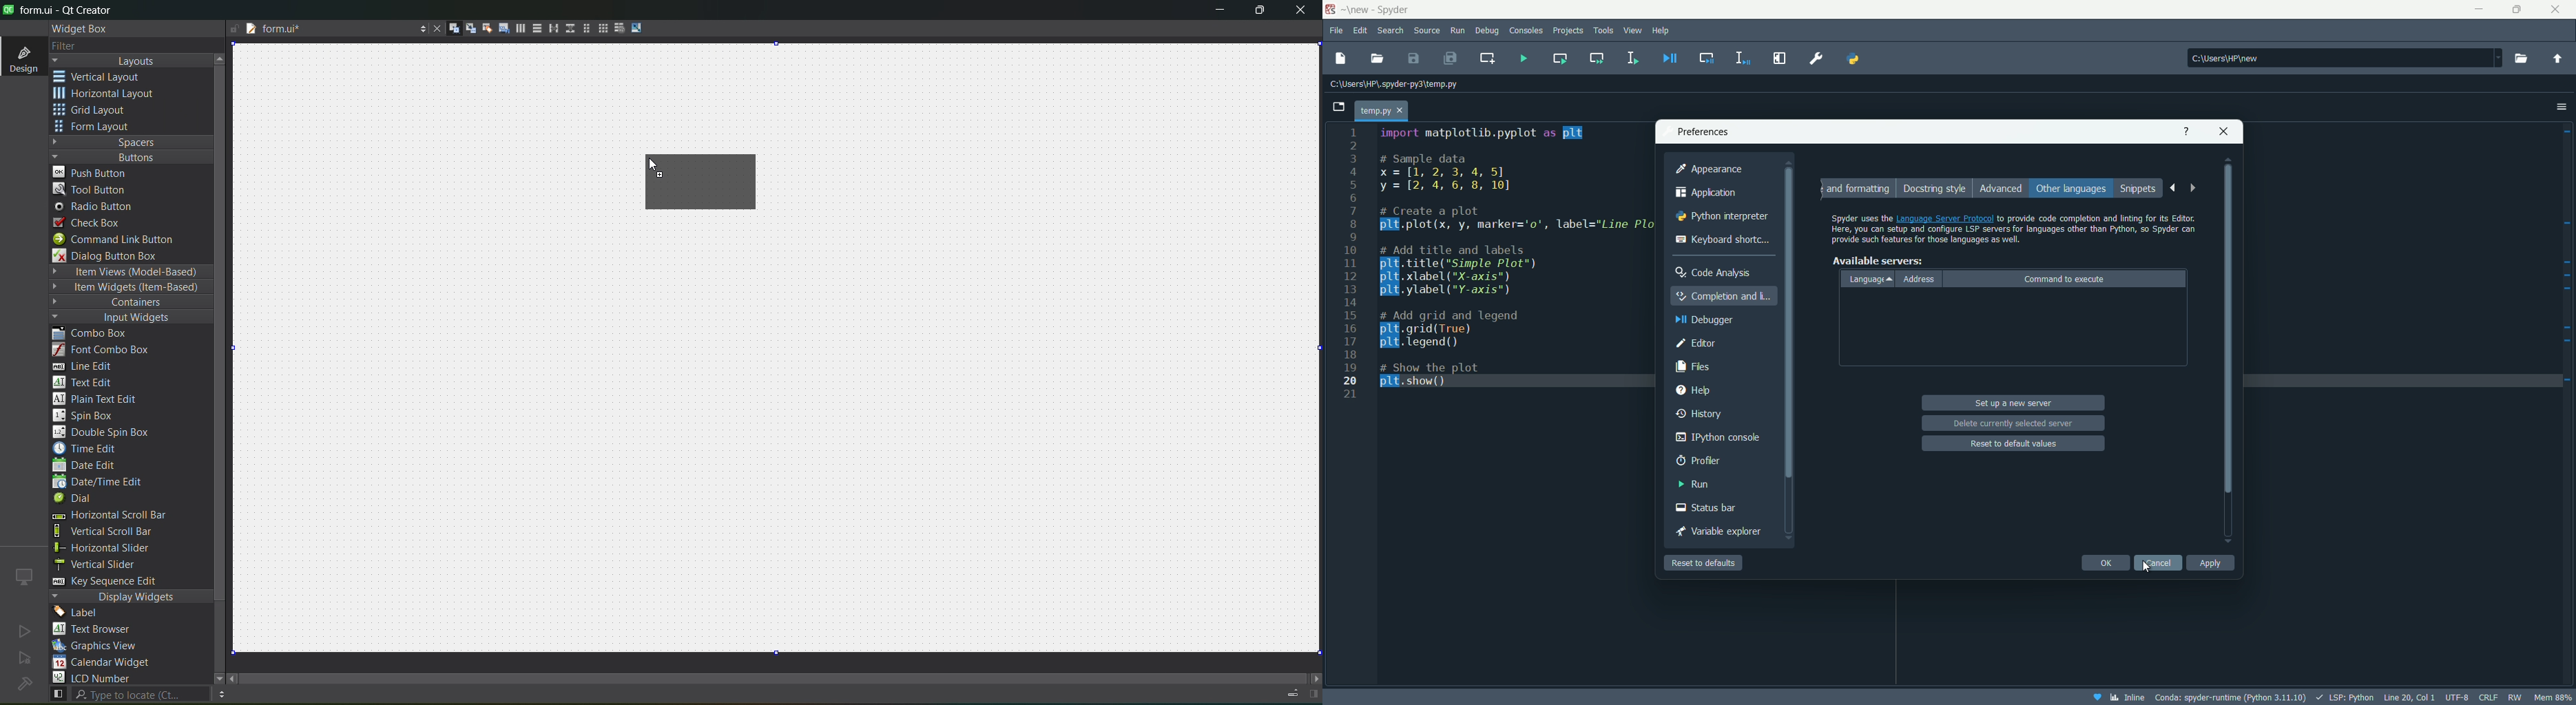  Describe the element at coordinates (98, 112) in the screenshot. I see `grid` at that location.